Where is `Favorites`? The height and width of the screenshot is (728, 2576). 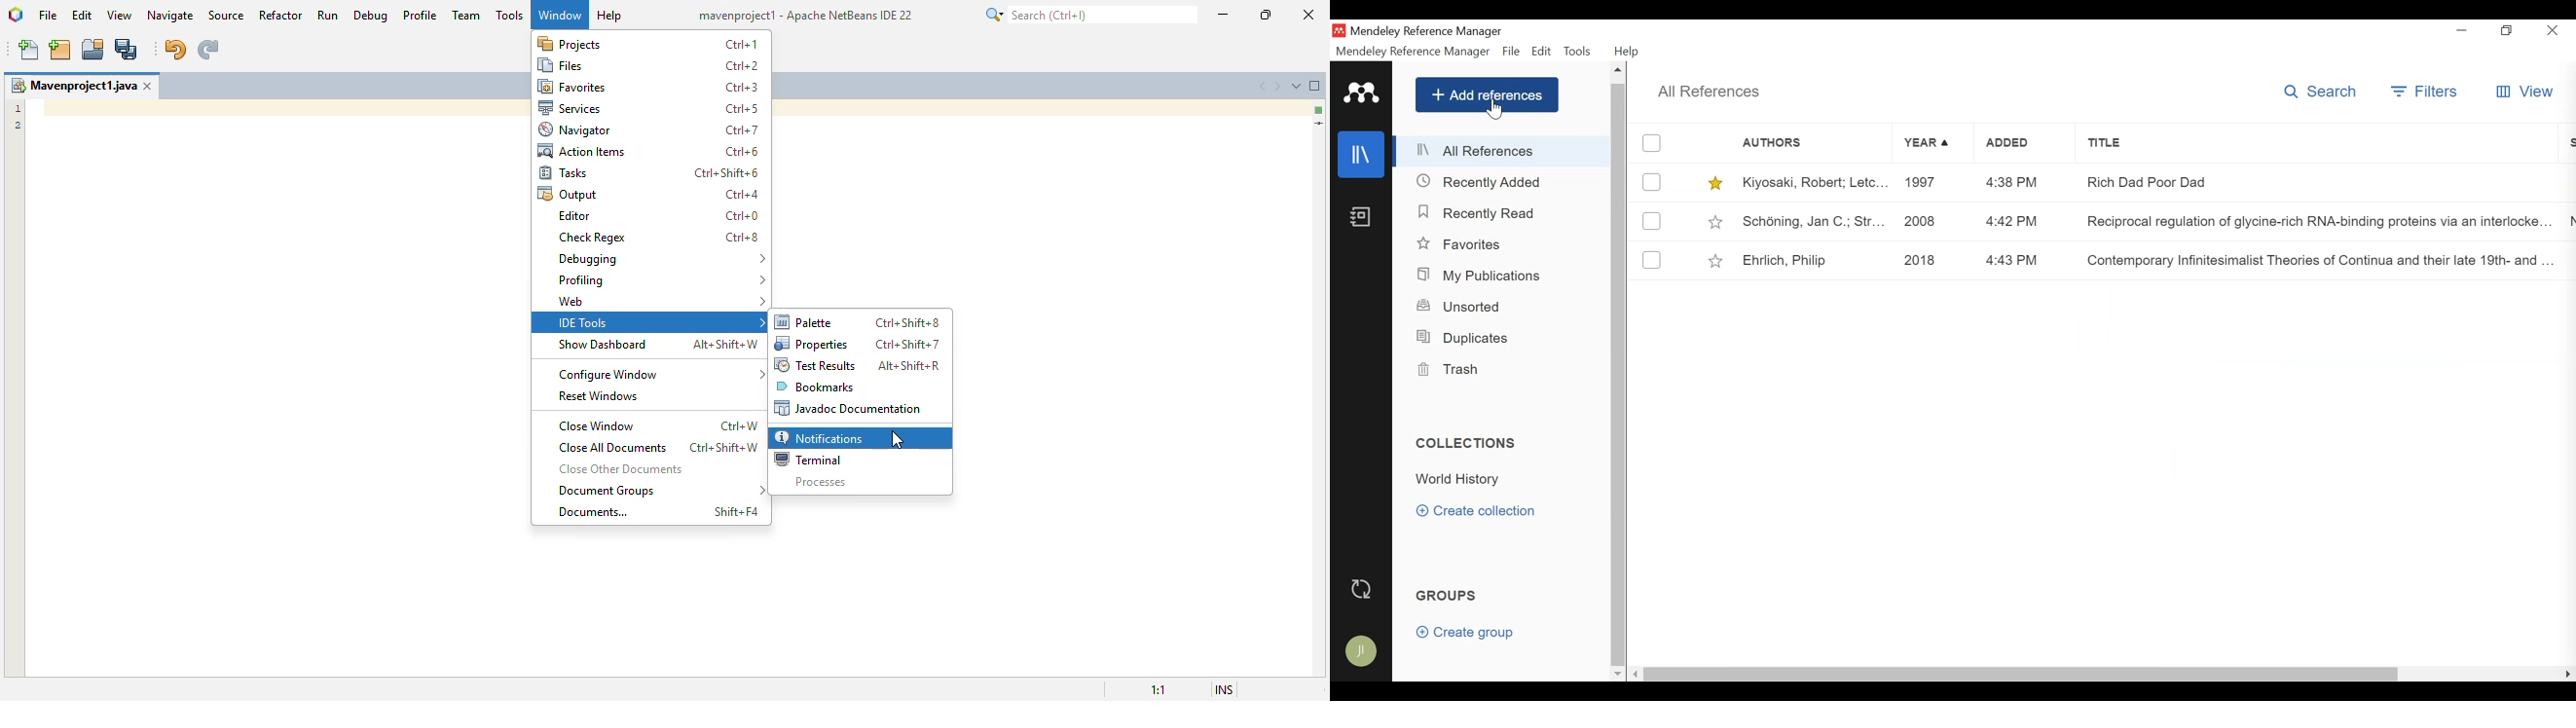
Favorites is located at coordinates (1460, 243).